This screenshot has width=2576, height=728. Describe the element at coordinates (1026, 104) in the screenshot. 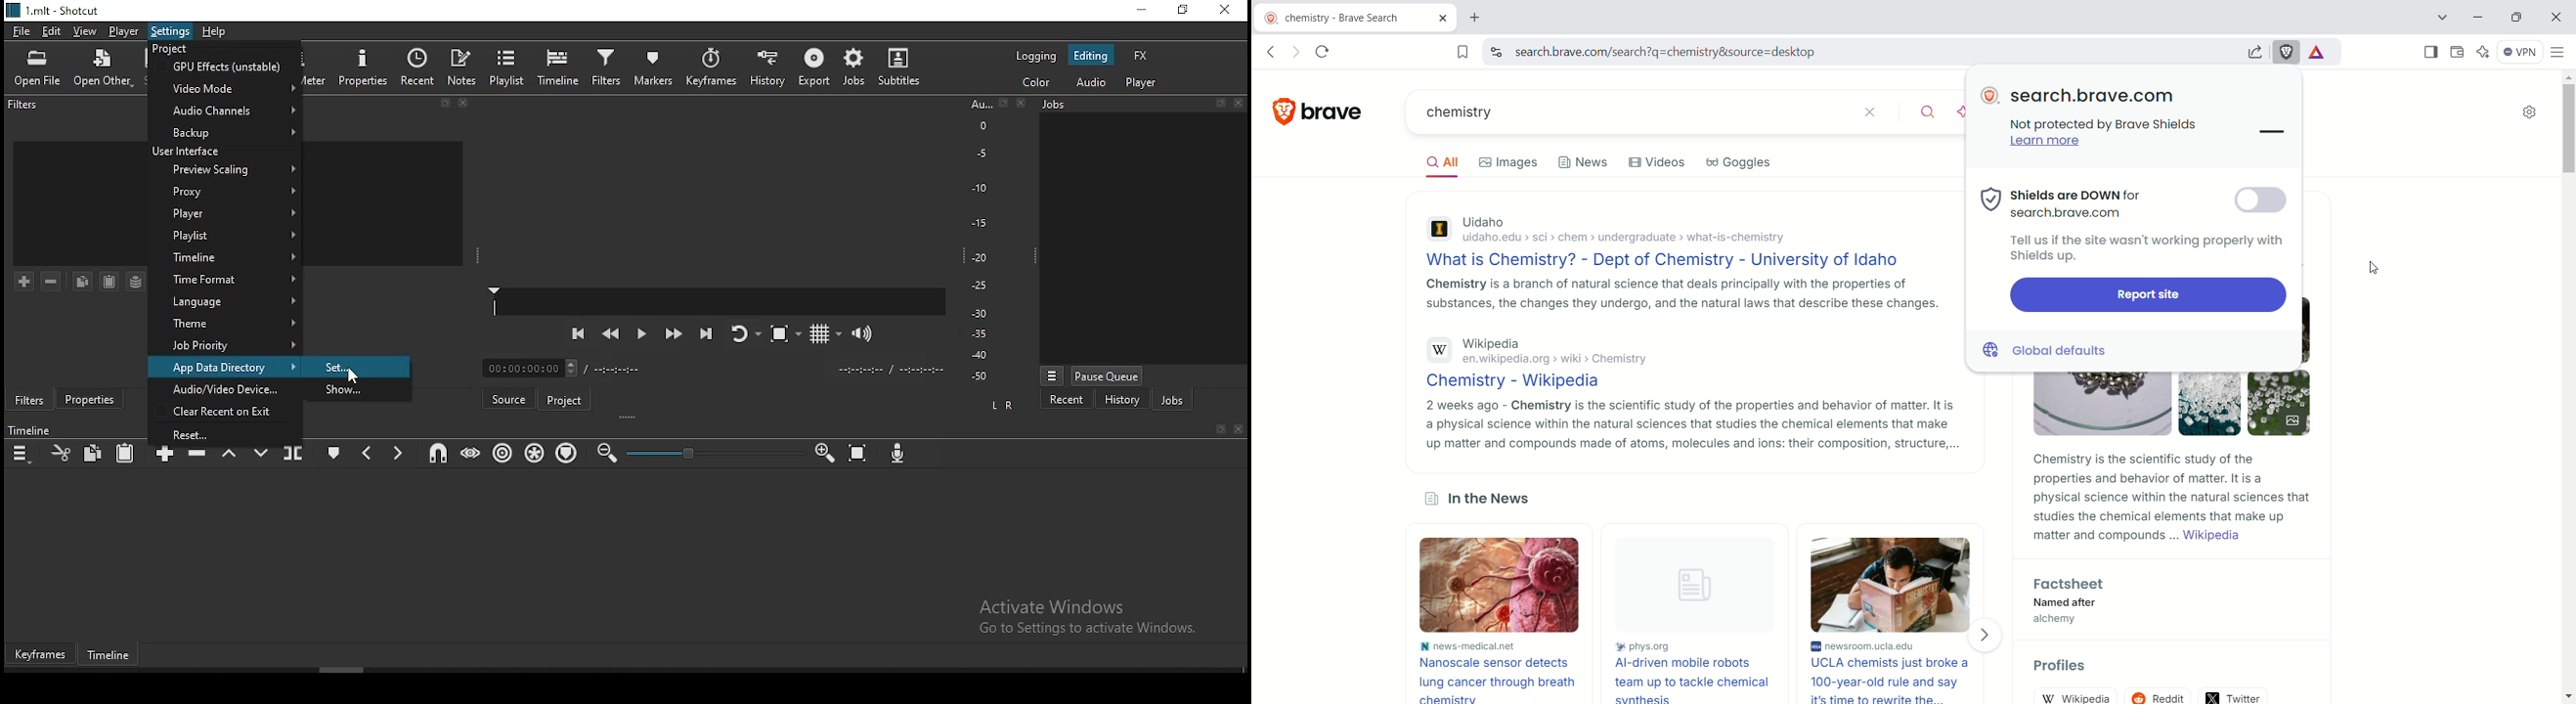

I see `close` at that location.